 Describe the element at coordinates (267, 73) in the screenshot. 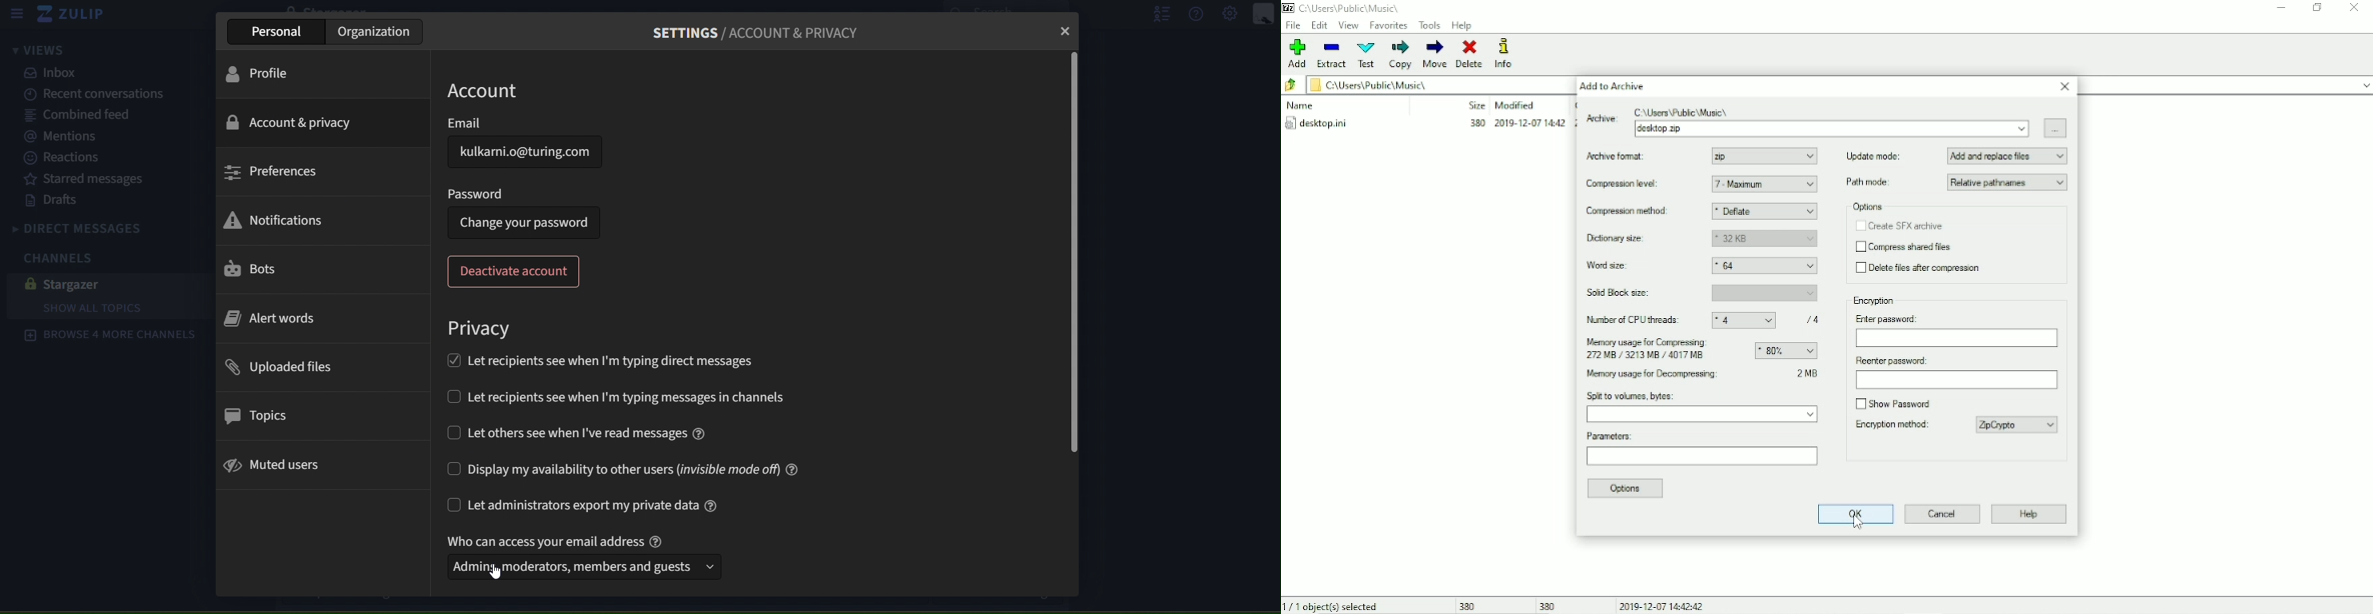

I see `profile` at that location.